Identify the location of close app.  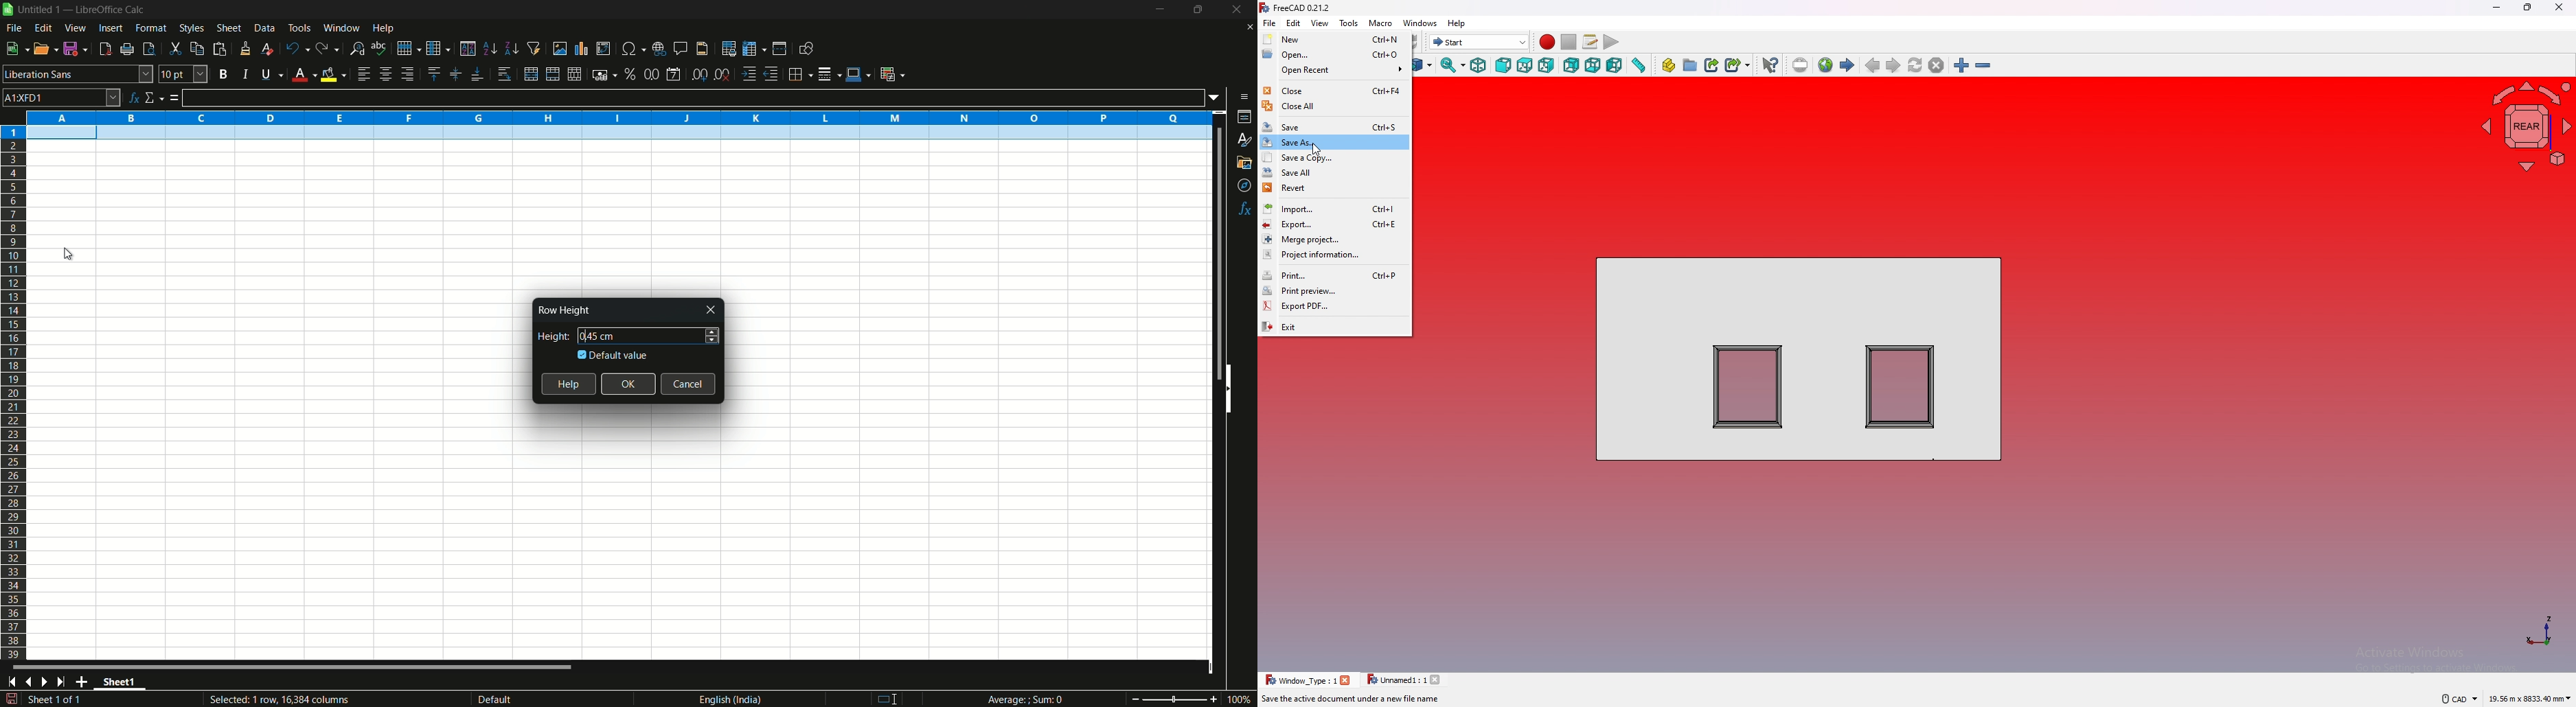
(1233, 10).